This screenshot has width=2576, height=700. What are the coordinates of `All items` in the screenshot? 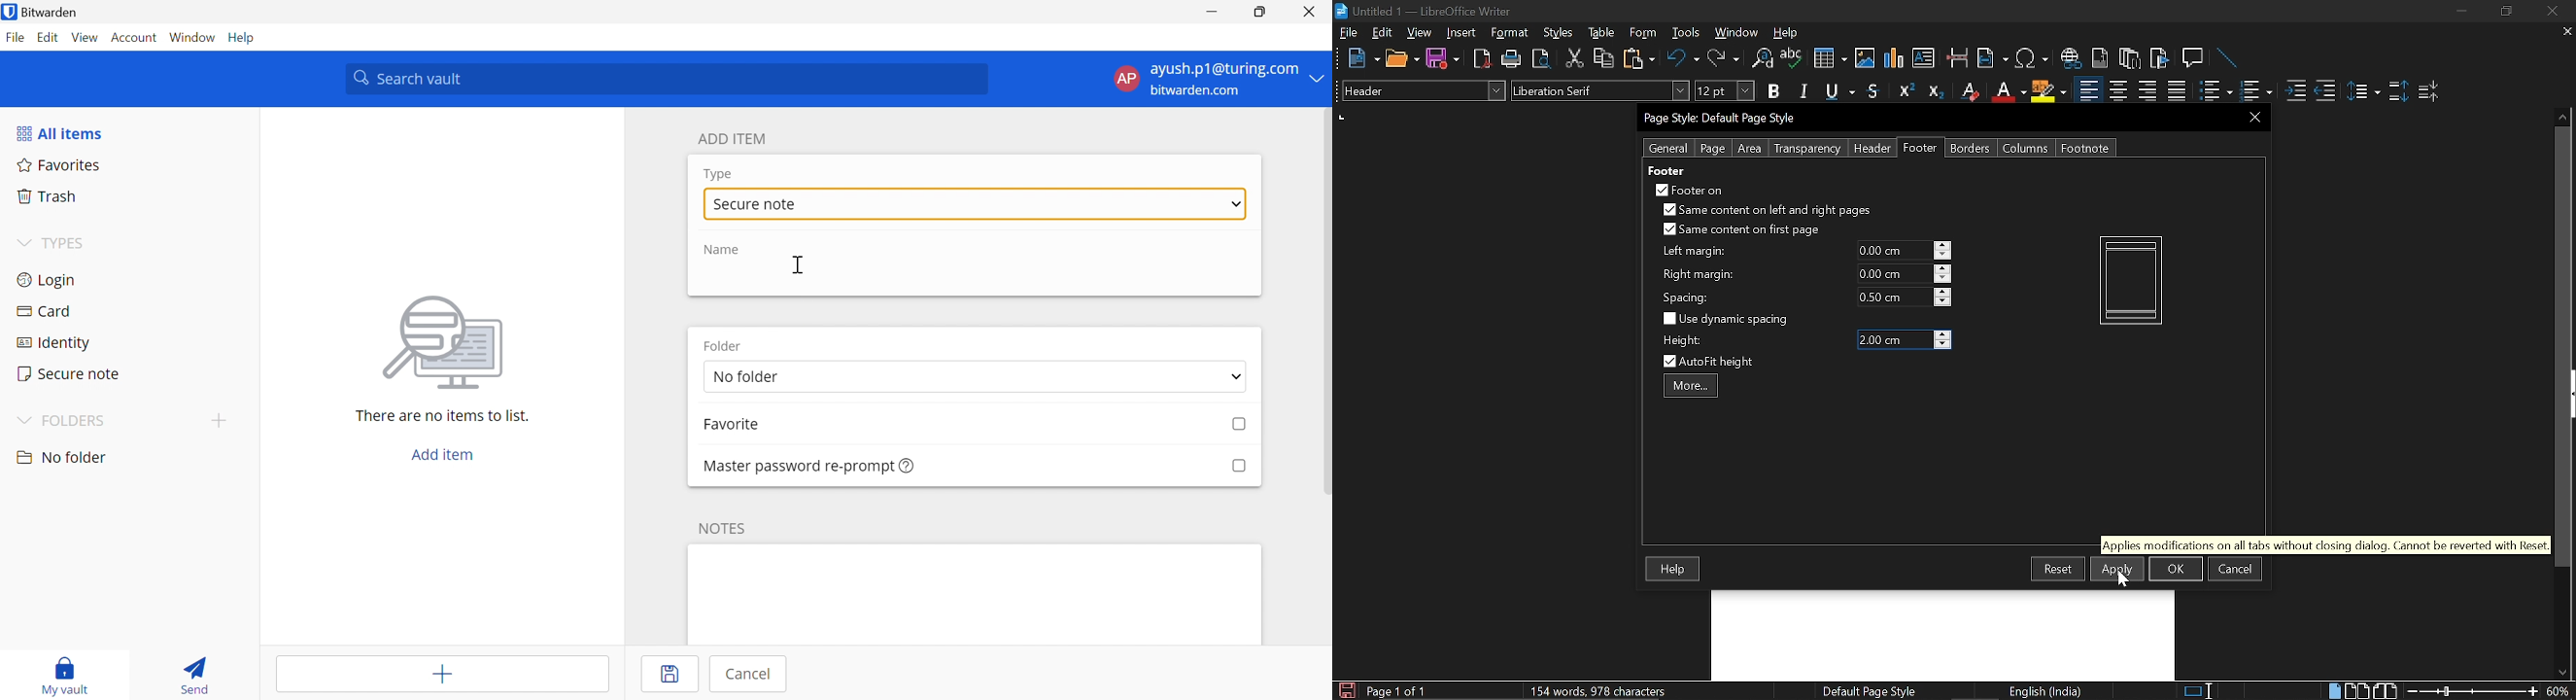 It's located at (63, 135).